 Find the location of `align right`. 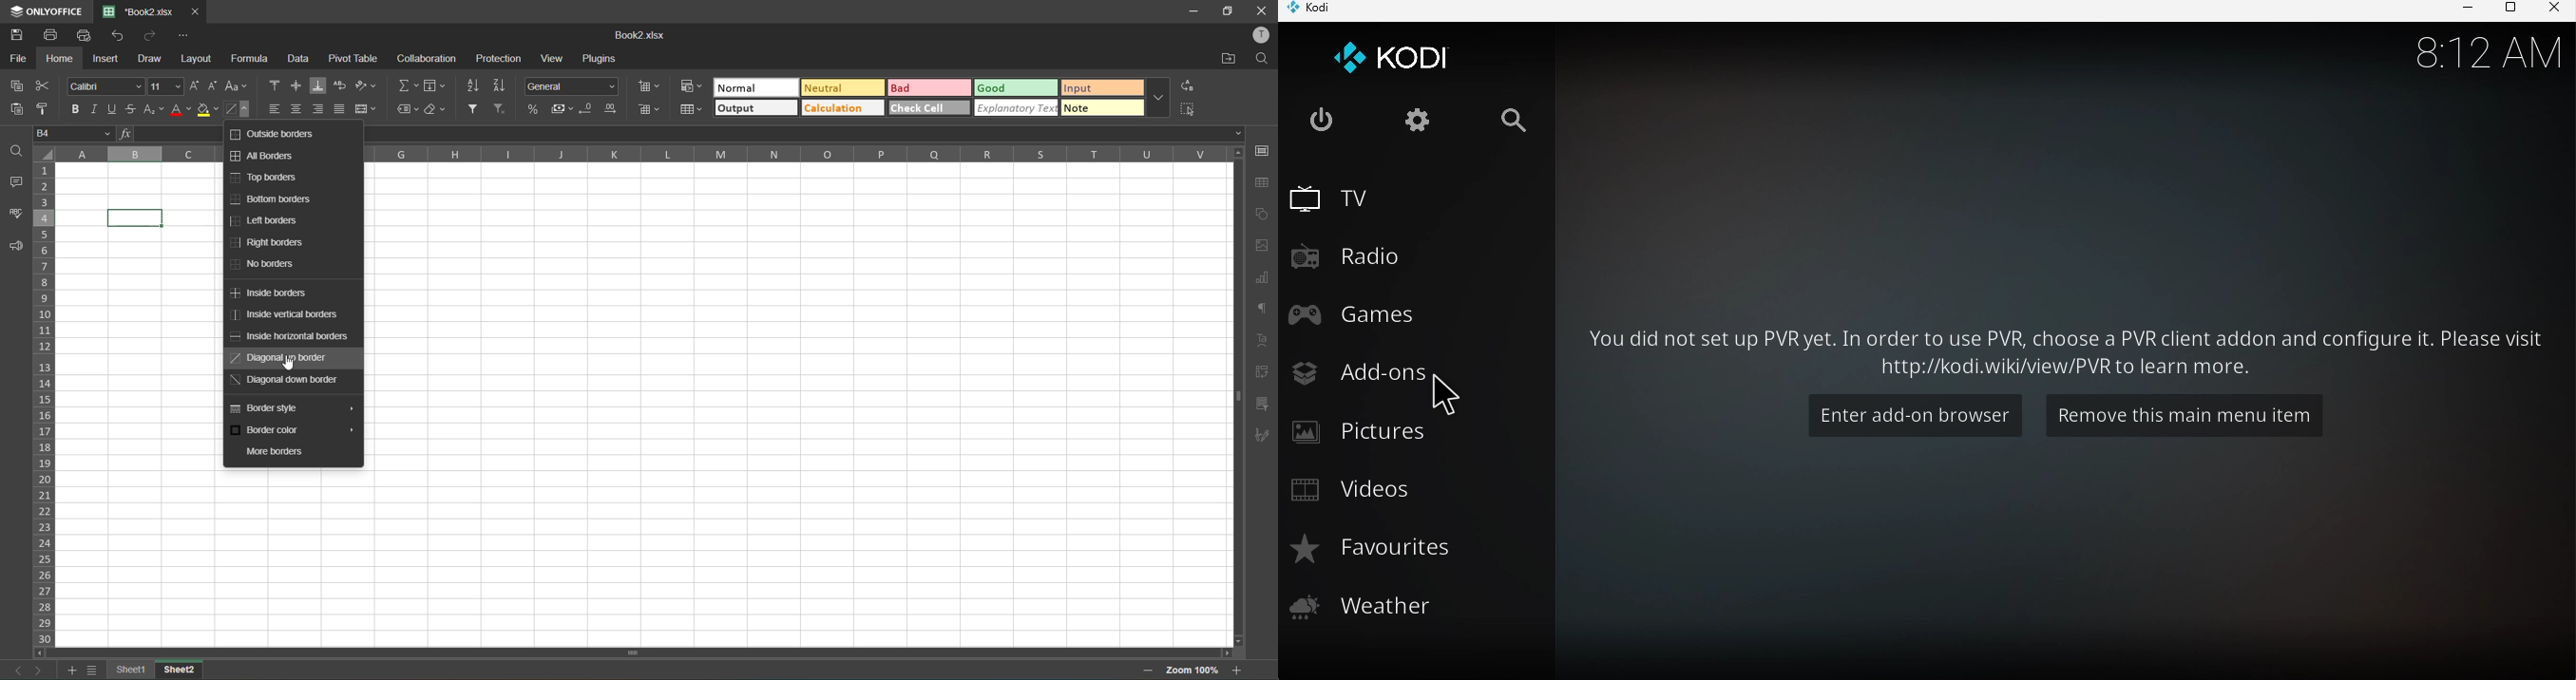

align right is located at coordinates (317, 108).